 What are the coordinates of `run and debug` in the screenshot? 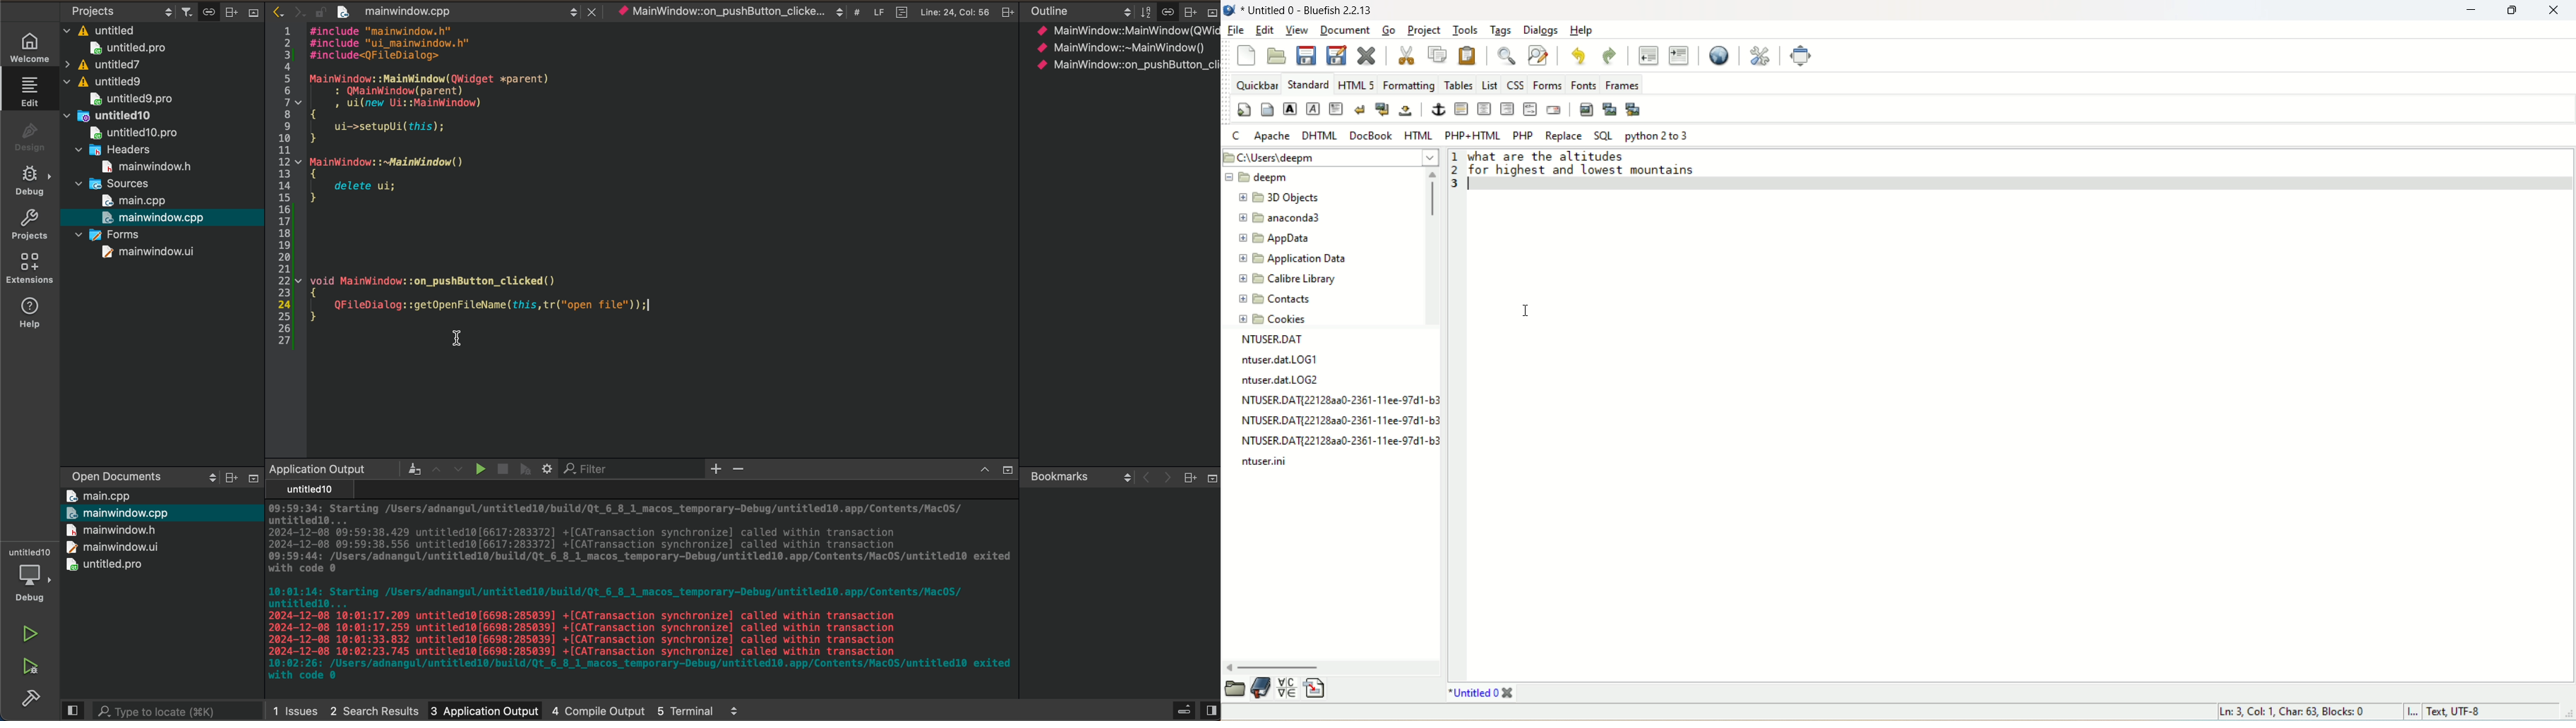 It's located at (29, 670).